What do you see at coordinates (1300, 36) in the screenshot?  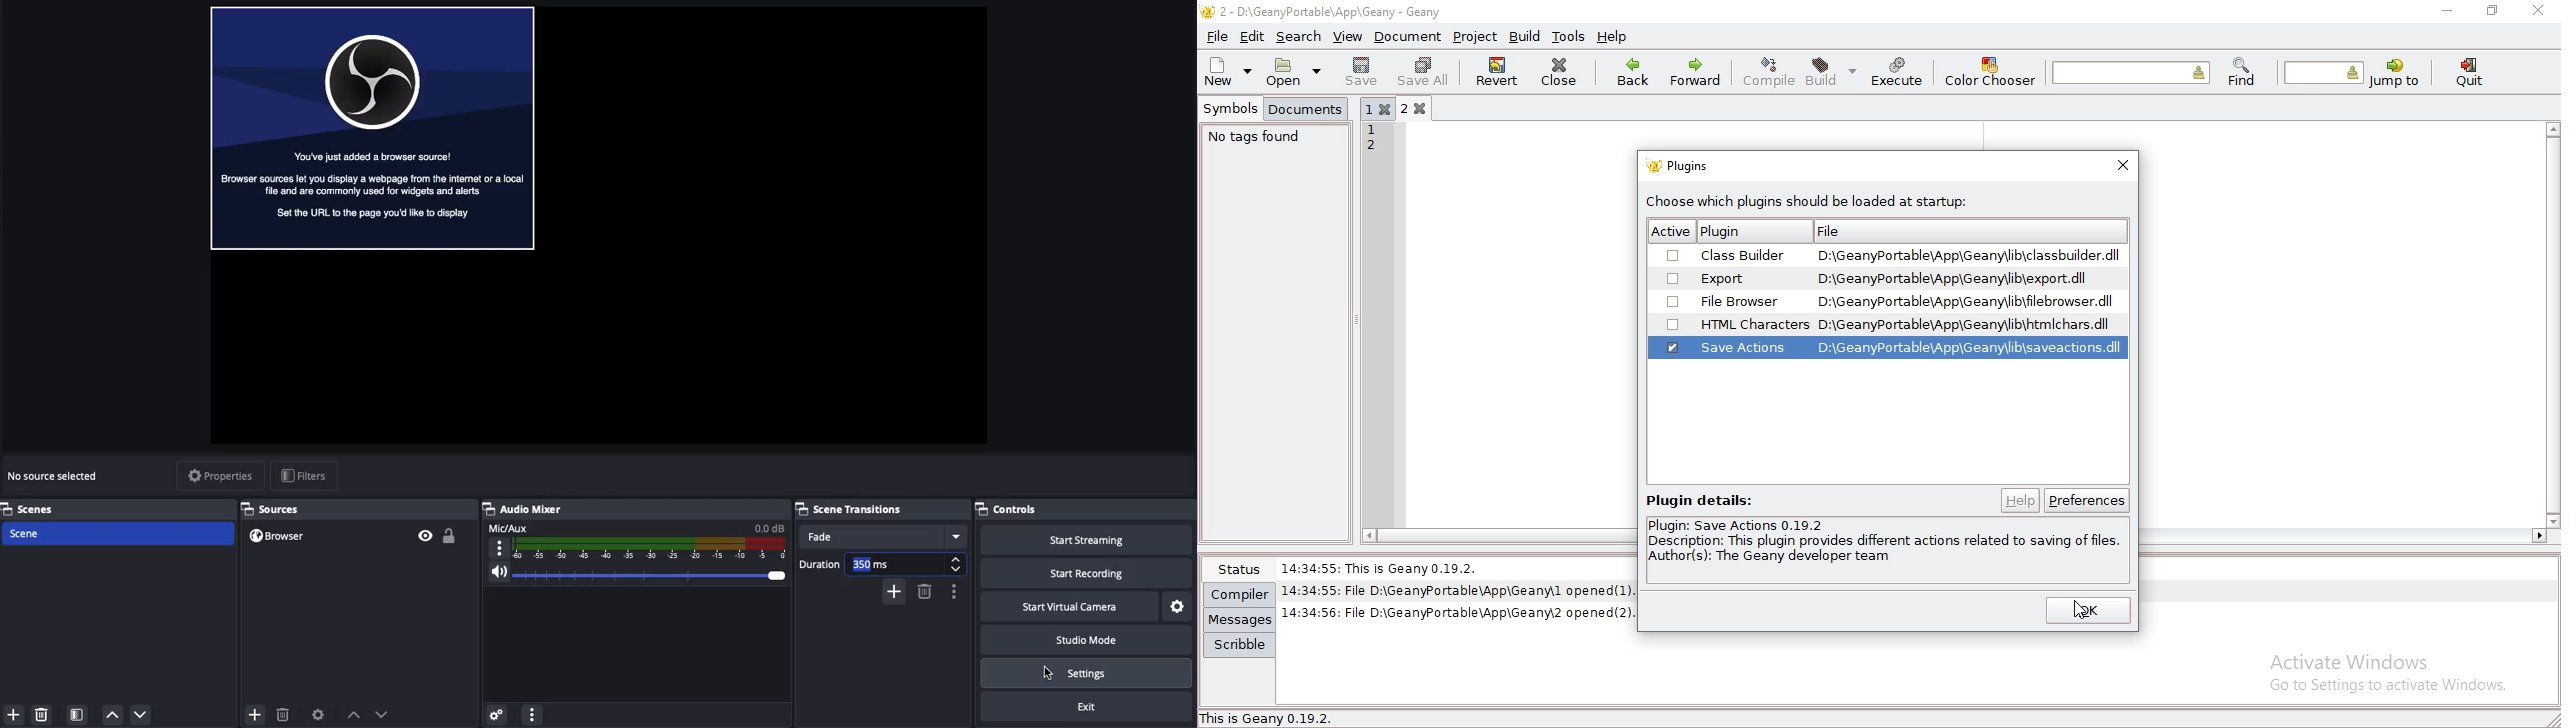 I see `search` at bounding box center [1300, 36].